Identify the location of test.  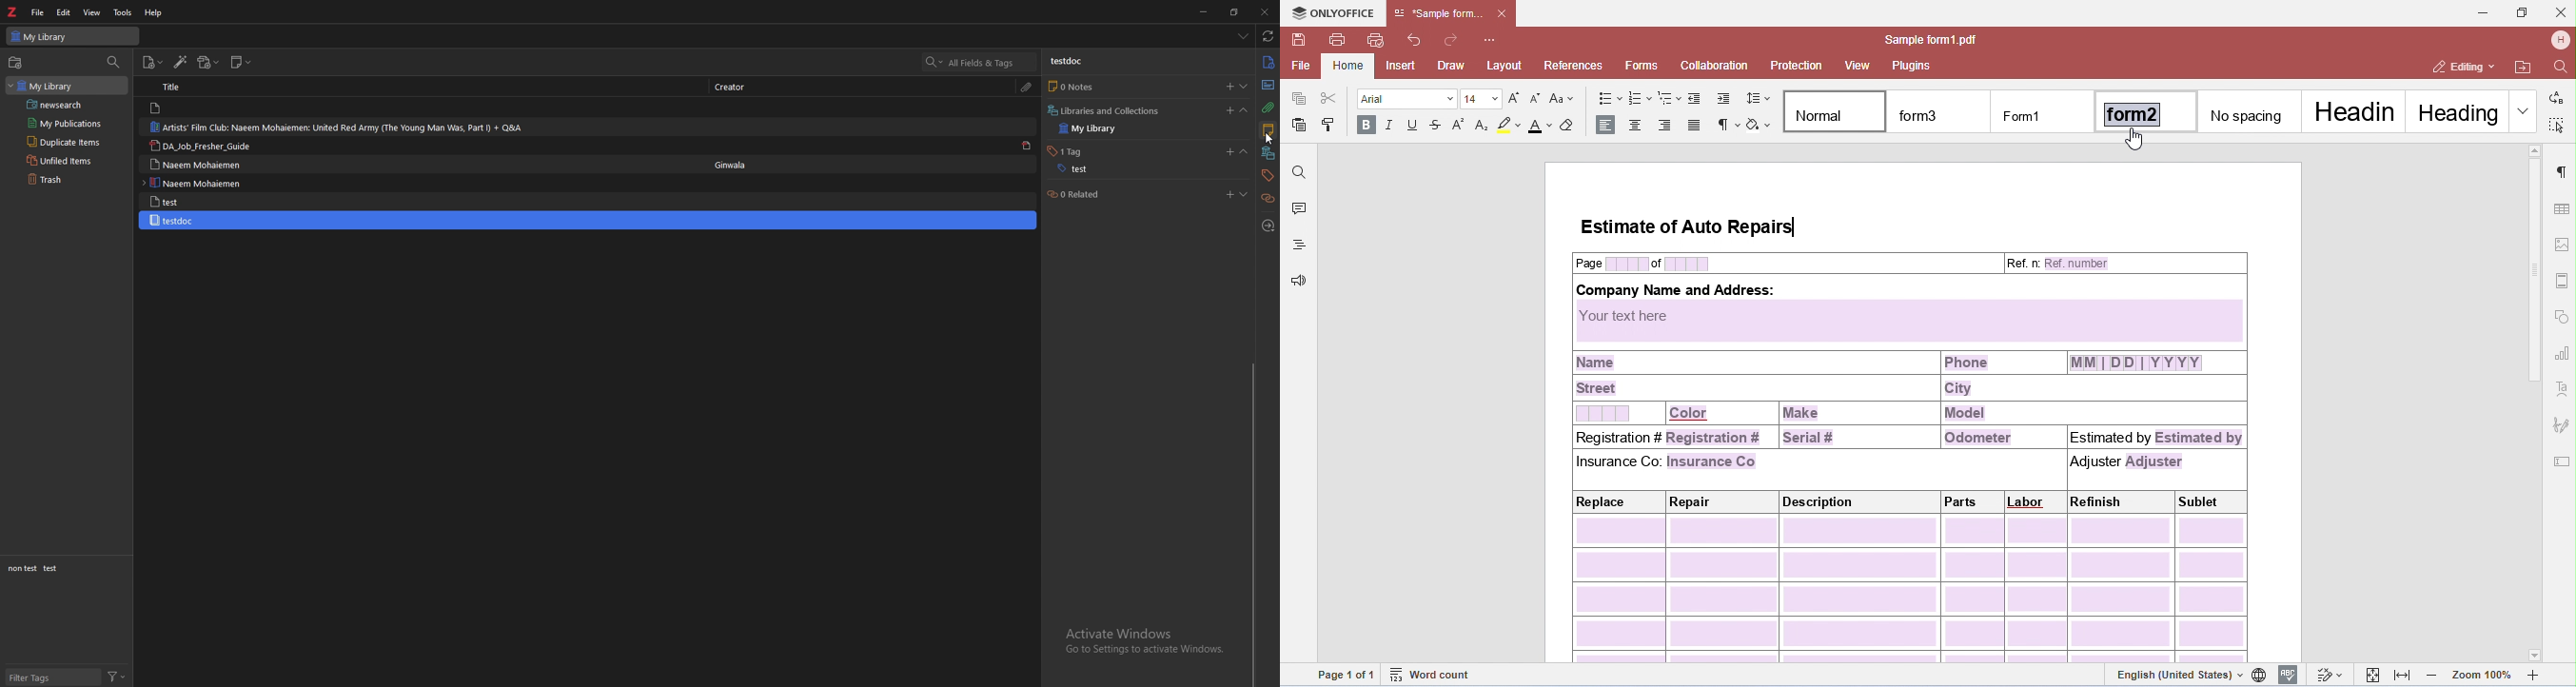
(196, 201).